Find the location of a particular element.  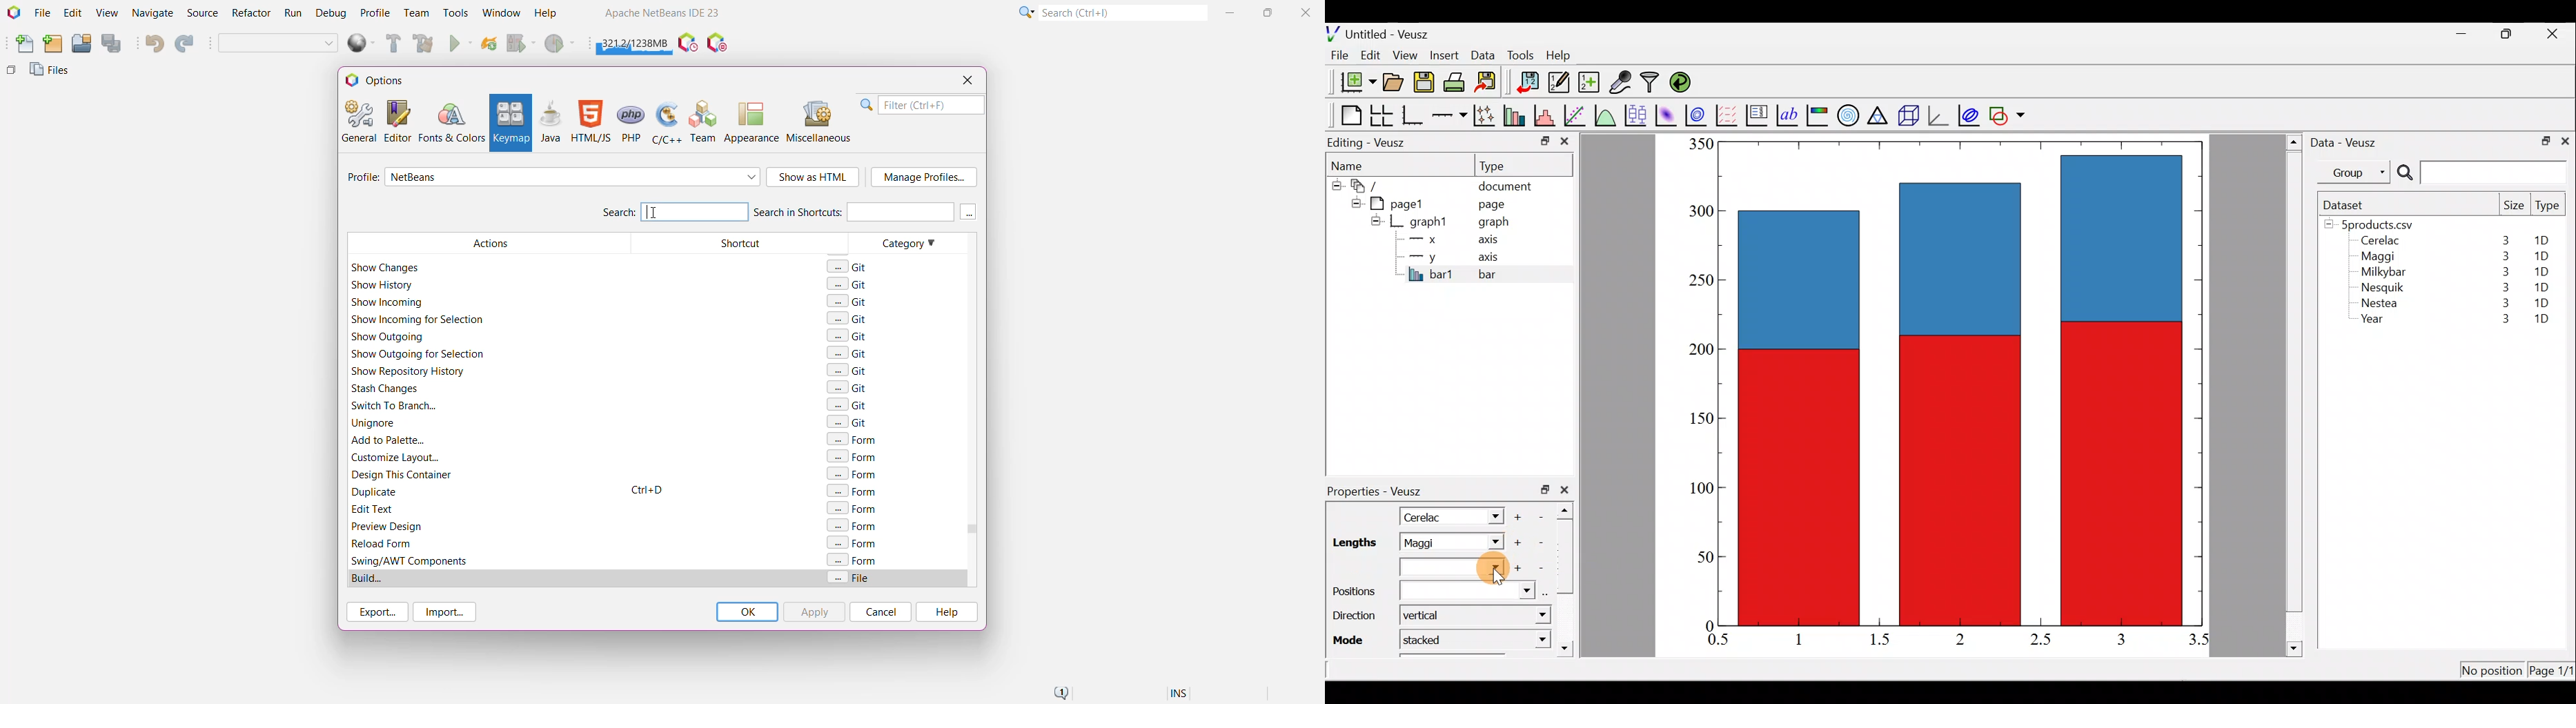

Direction is located at coordinates (1354, 618).